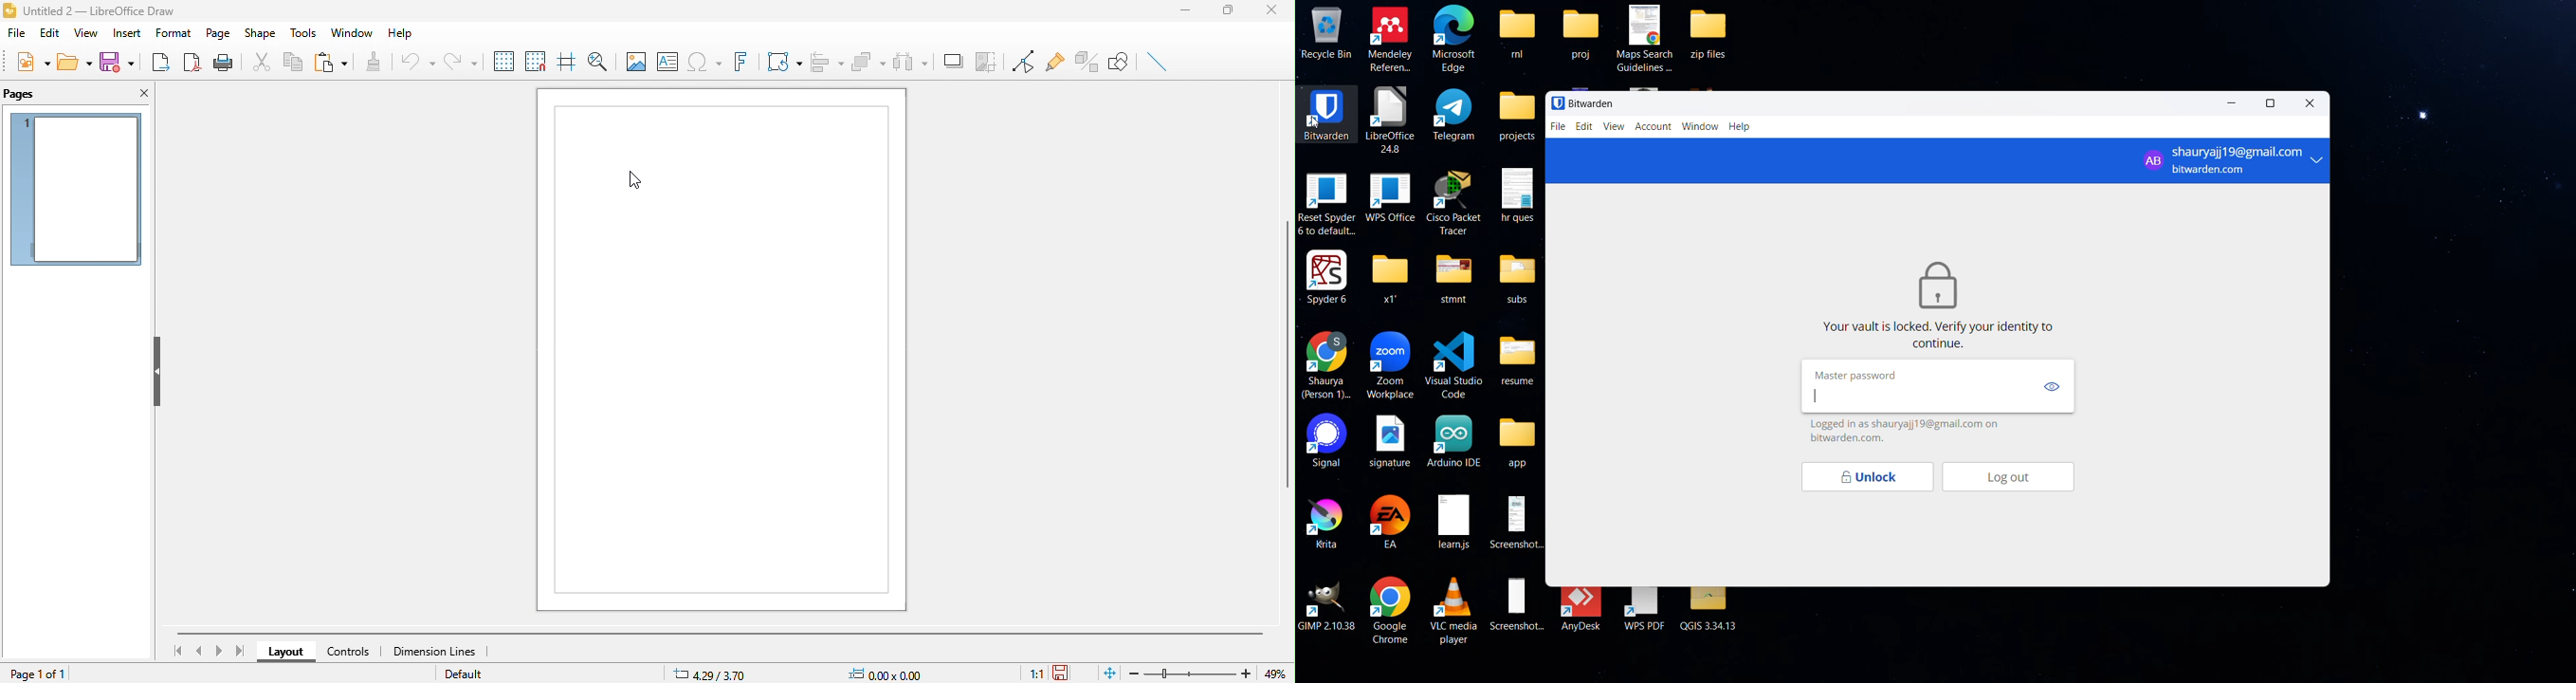 Image resolution: width=2576 pixels, height=700 pixels. Describe the element at coordinates (1391, 366) in the screenshot. I see `Zoom Workplace` at that location.